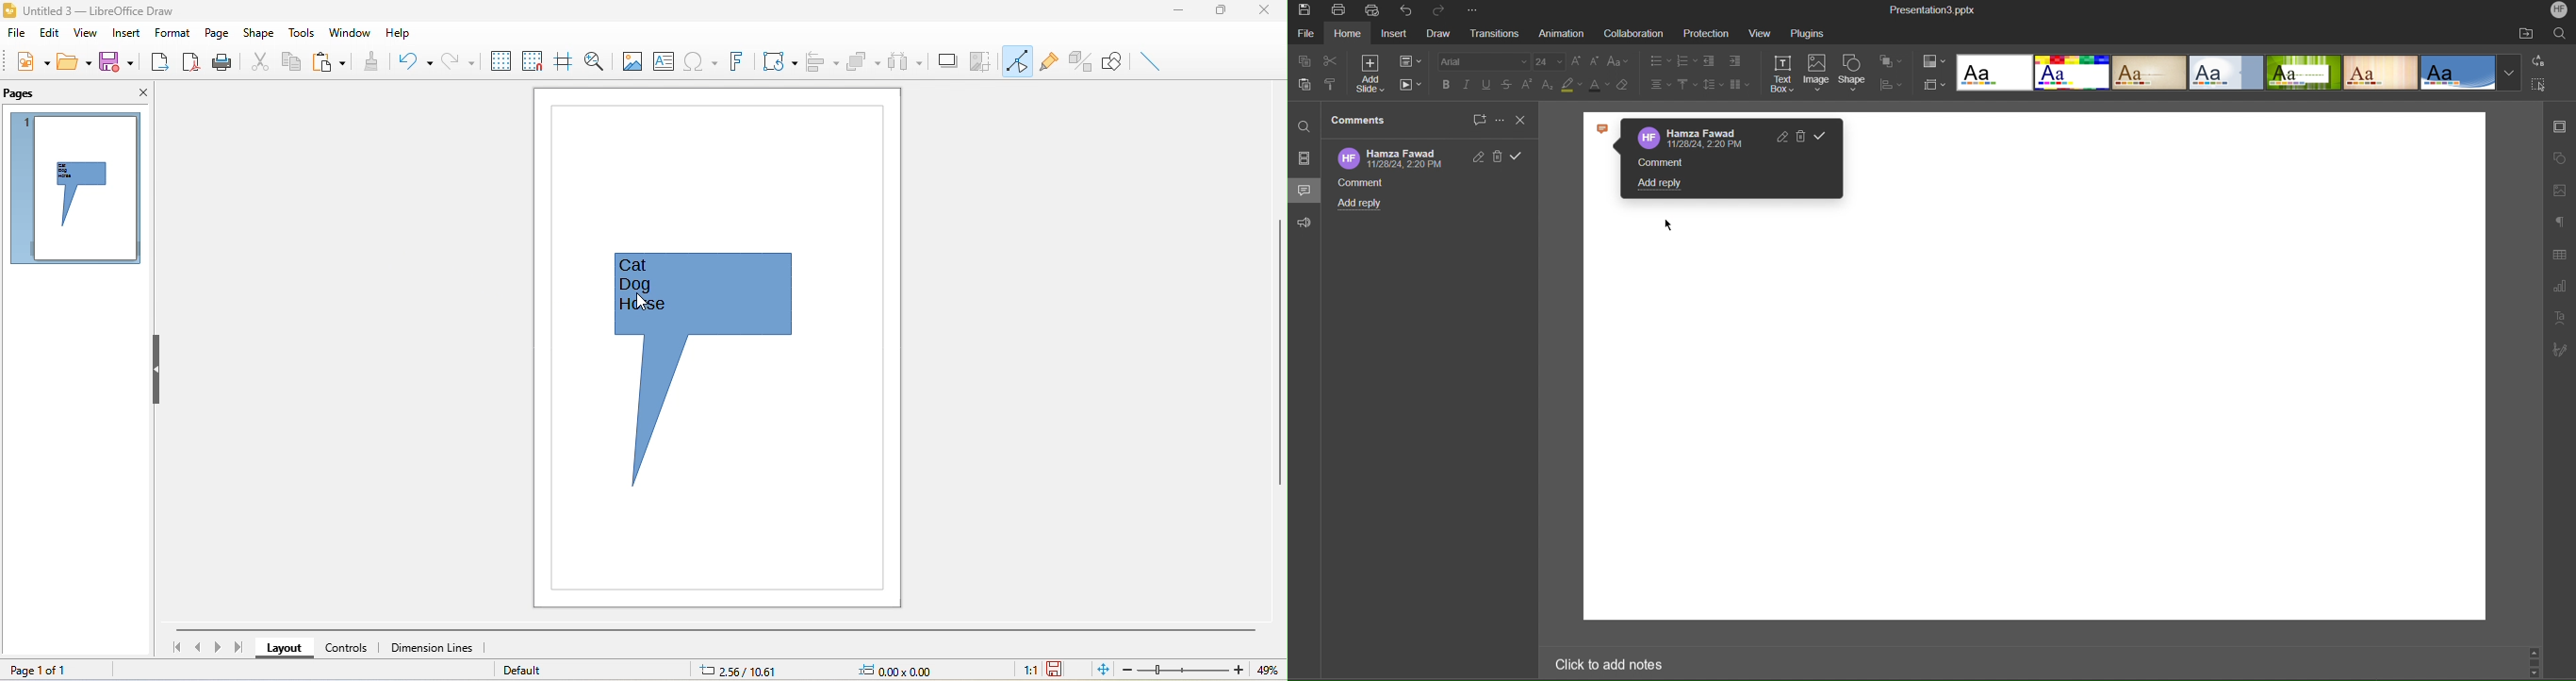  I want to click on Columns, so click(1741, 86).